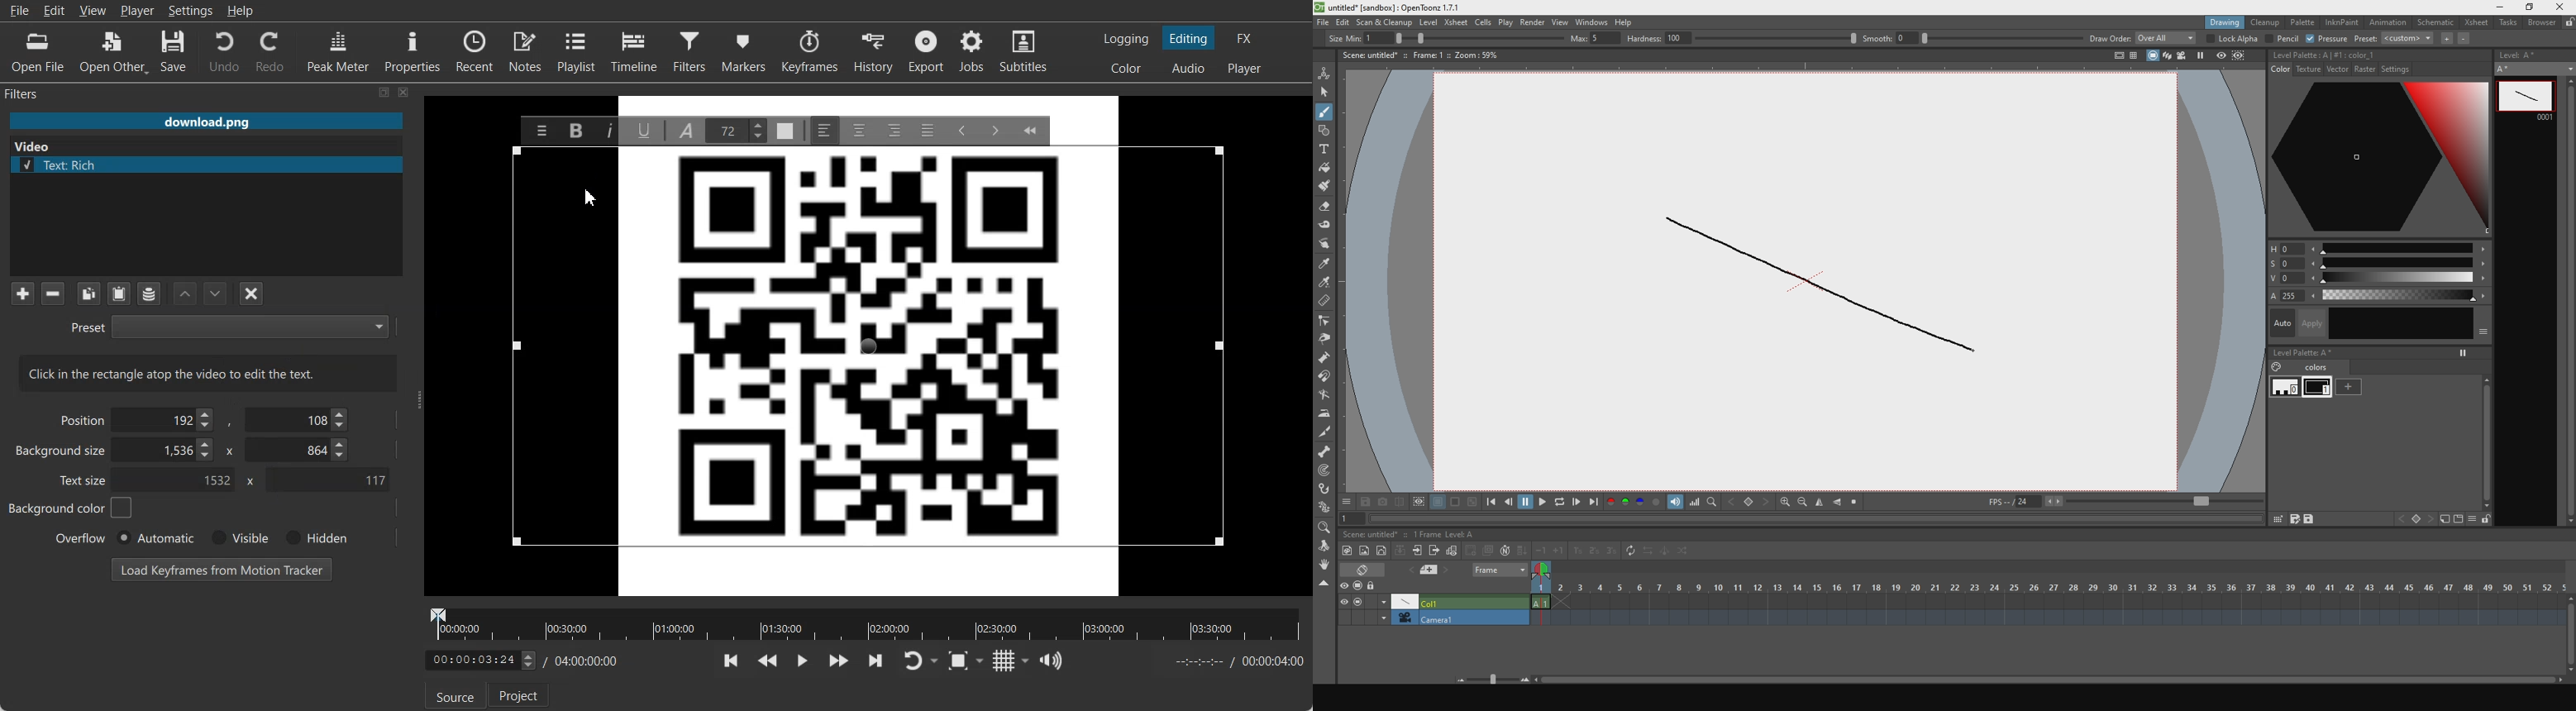  Describe the element at coordinates (247, 481) in the screenshot. I see `x` at that location.